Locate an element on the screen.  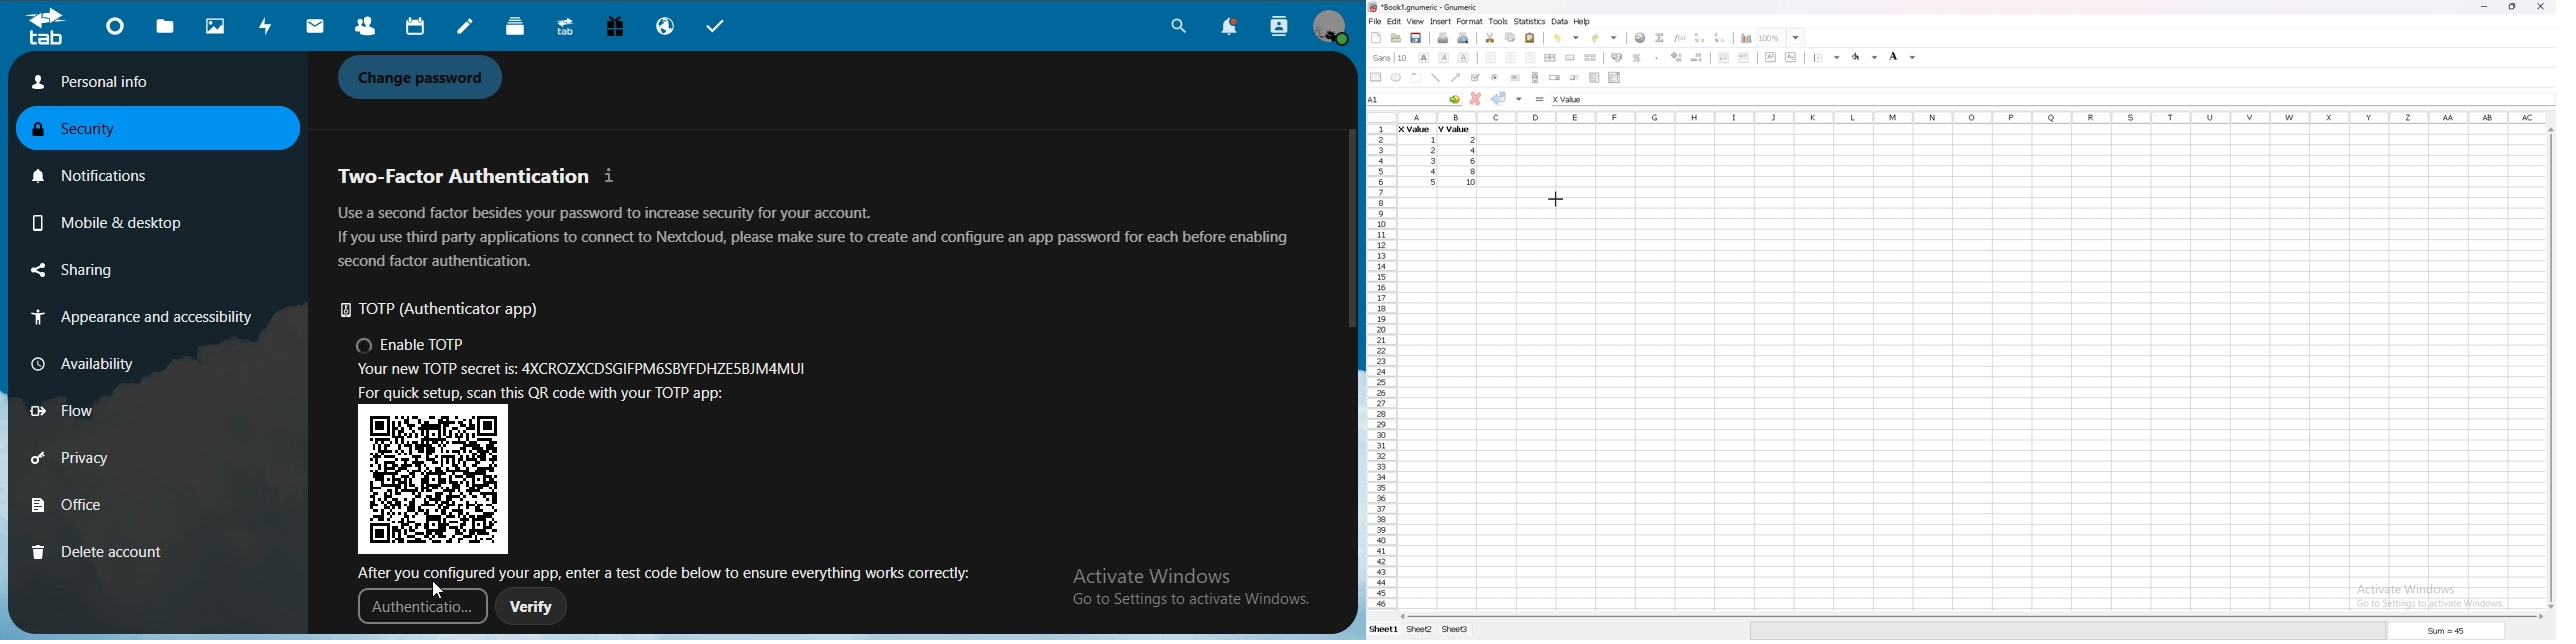
bold is located at coordinates (1423, 58).